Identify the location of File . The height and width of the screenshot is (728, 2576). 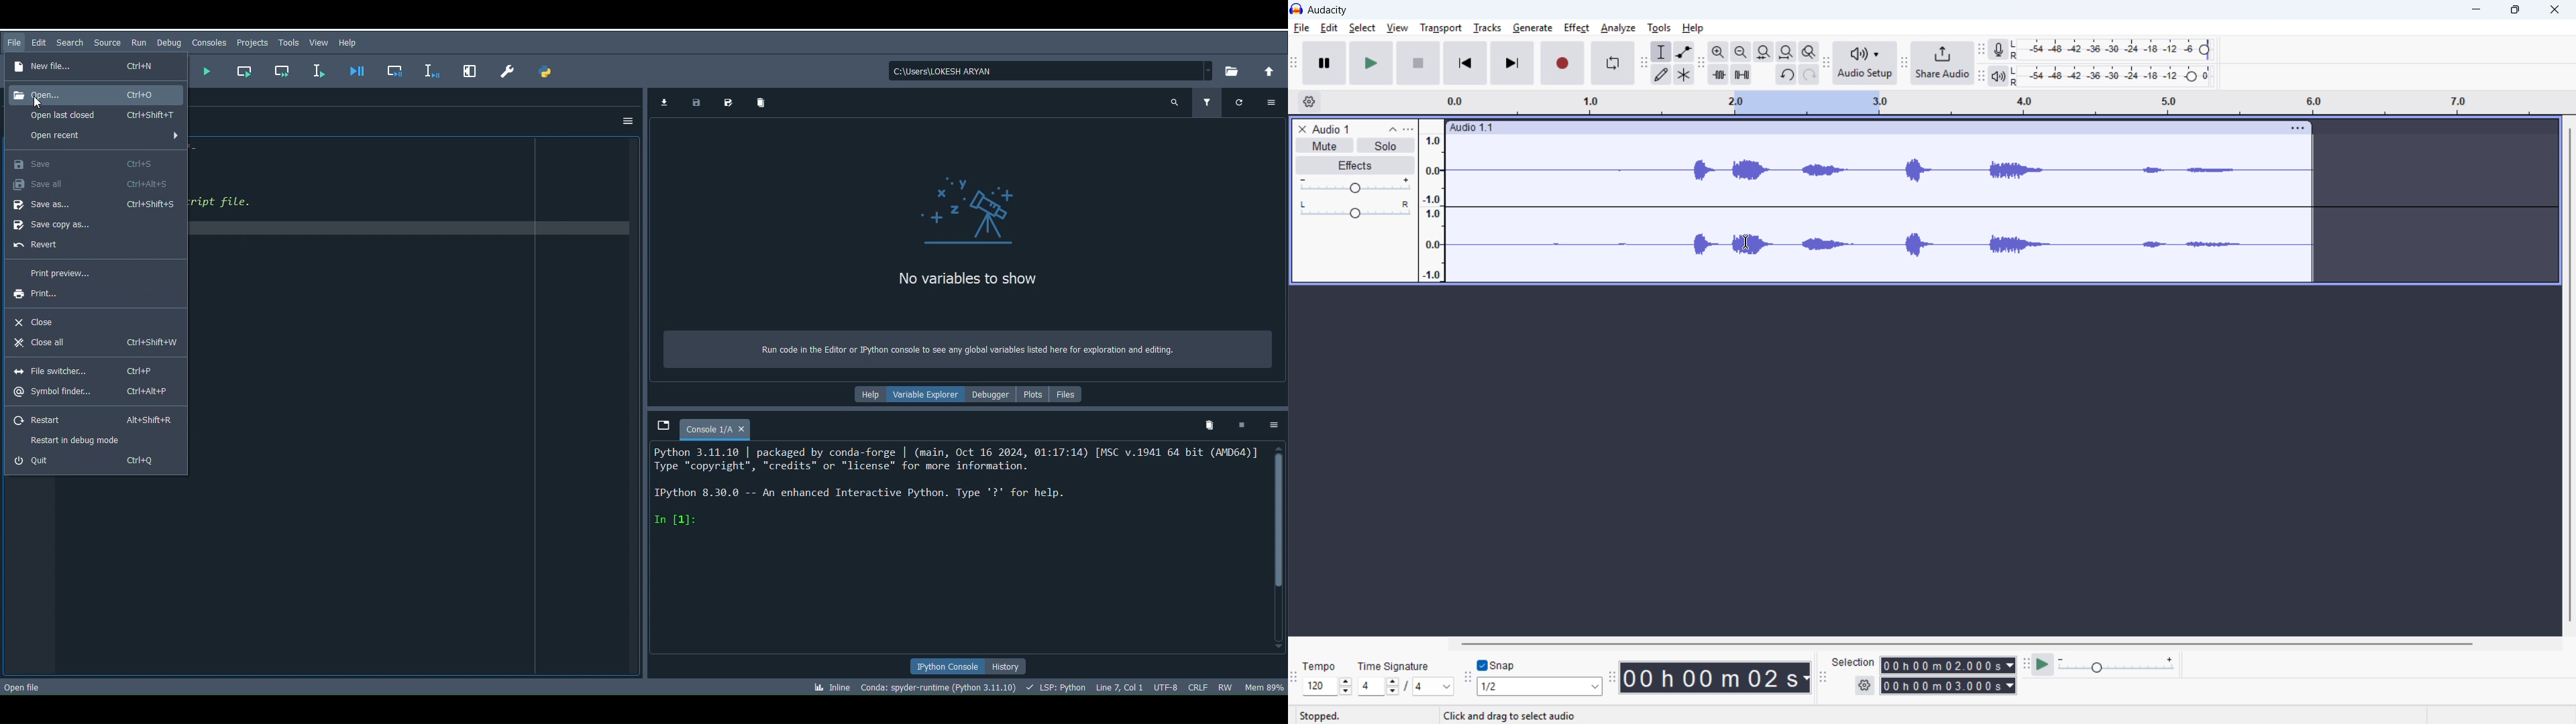
(15, 42).